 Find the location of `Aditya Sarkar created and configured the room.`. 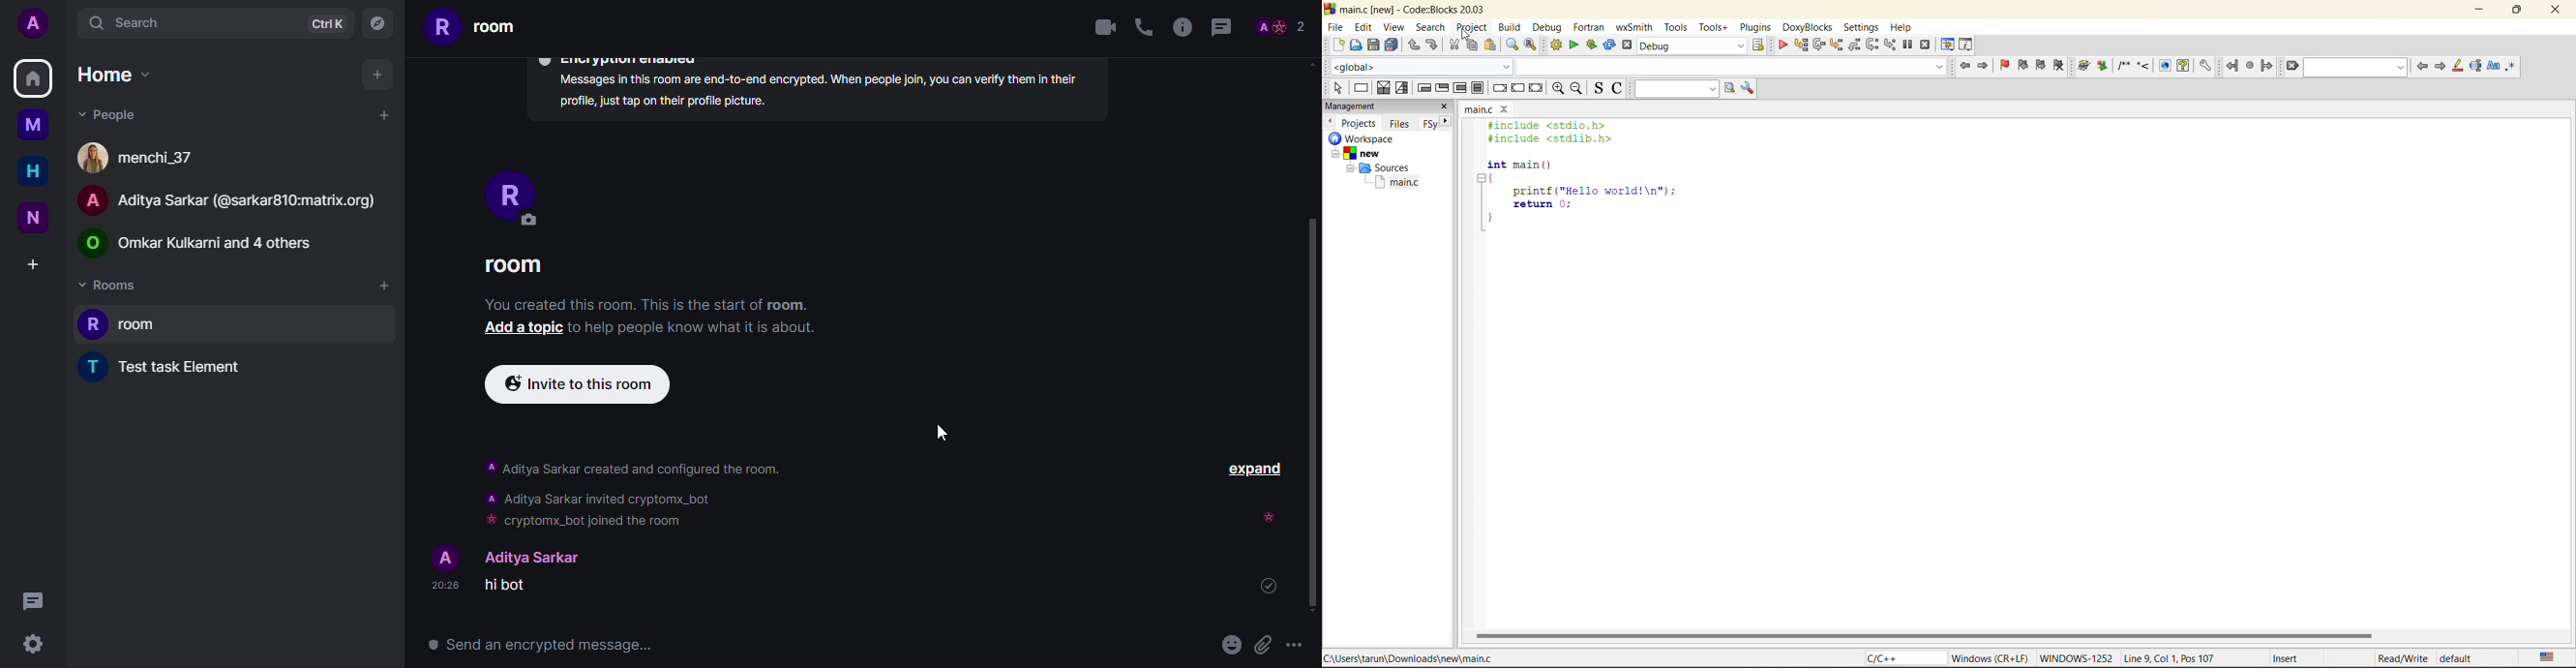

Aditya Sarkar created and configured the room. is located at coordinates (644, 469).